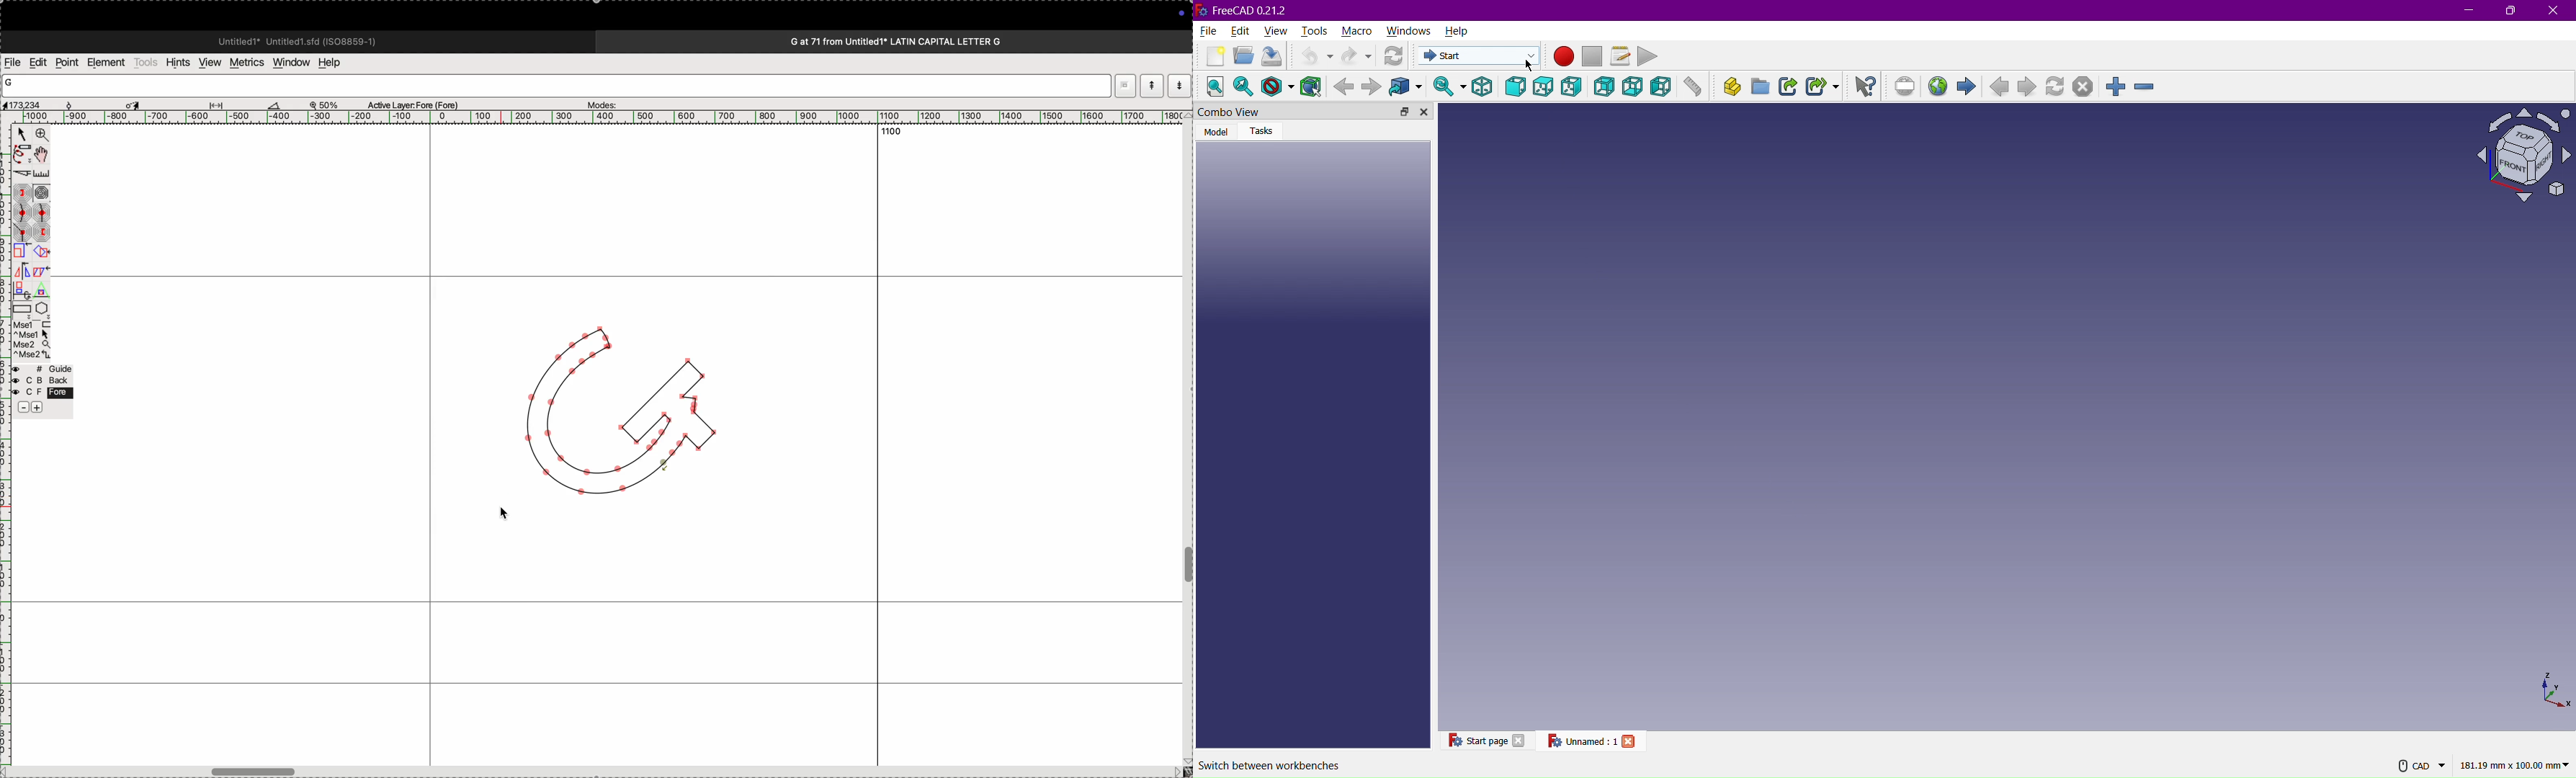 Image resolution: width=2576 pixels, height=784 pixels. Describe the element at coordinates (1632, 85) in the screenshot. I see `Bottom` at that location.